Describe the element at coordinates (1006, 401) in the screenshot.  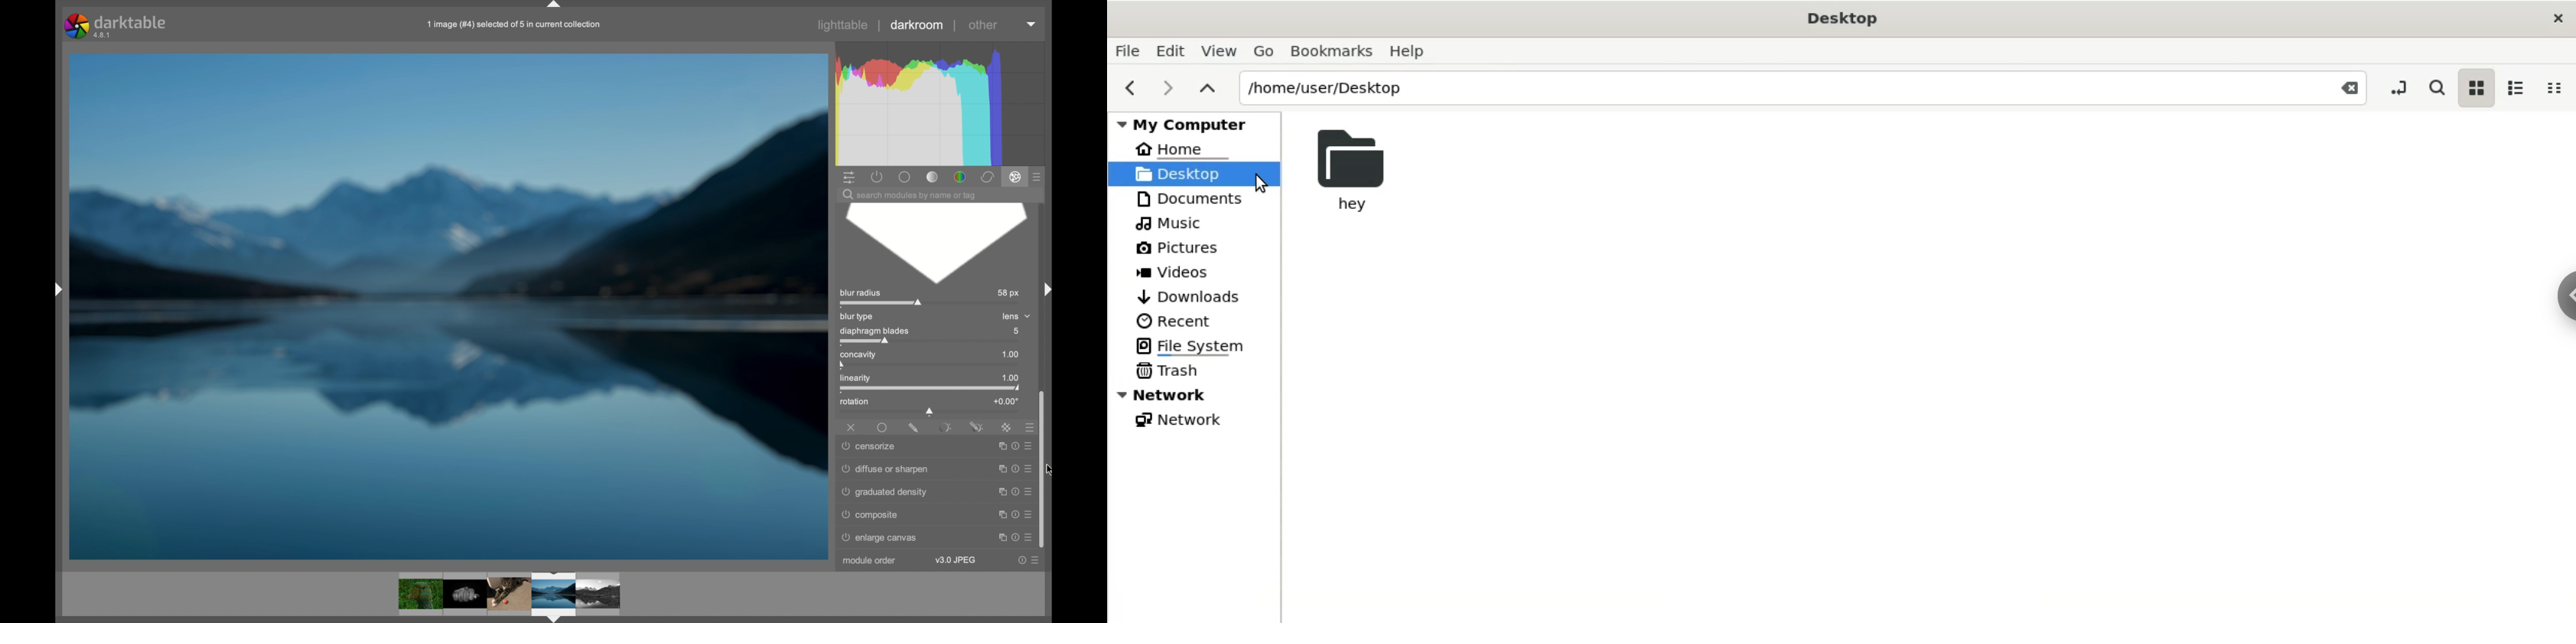
I see `+0.00` at that location.